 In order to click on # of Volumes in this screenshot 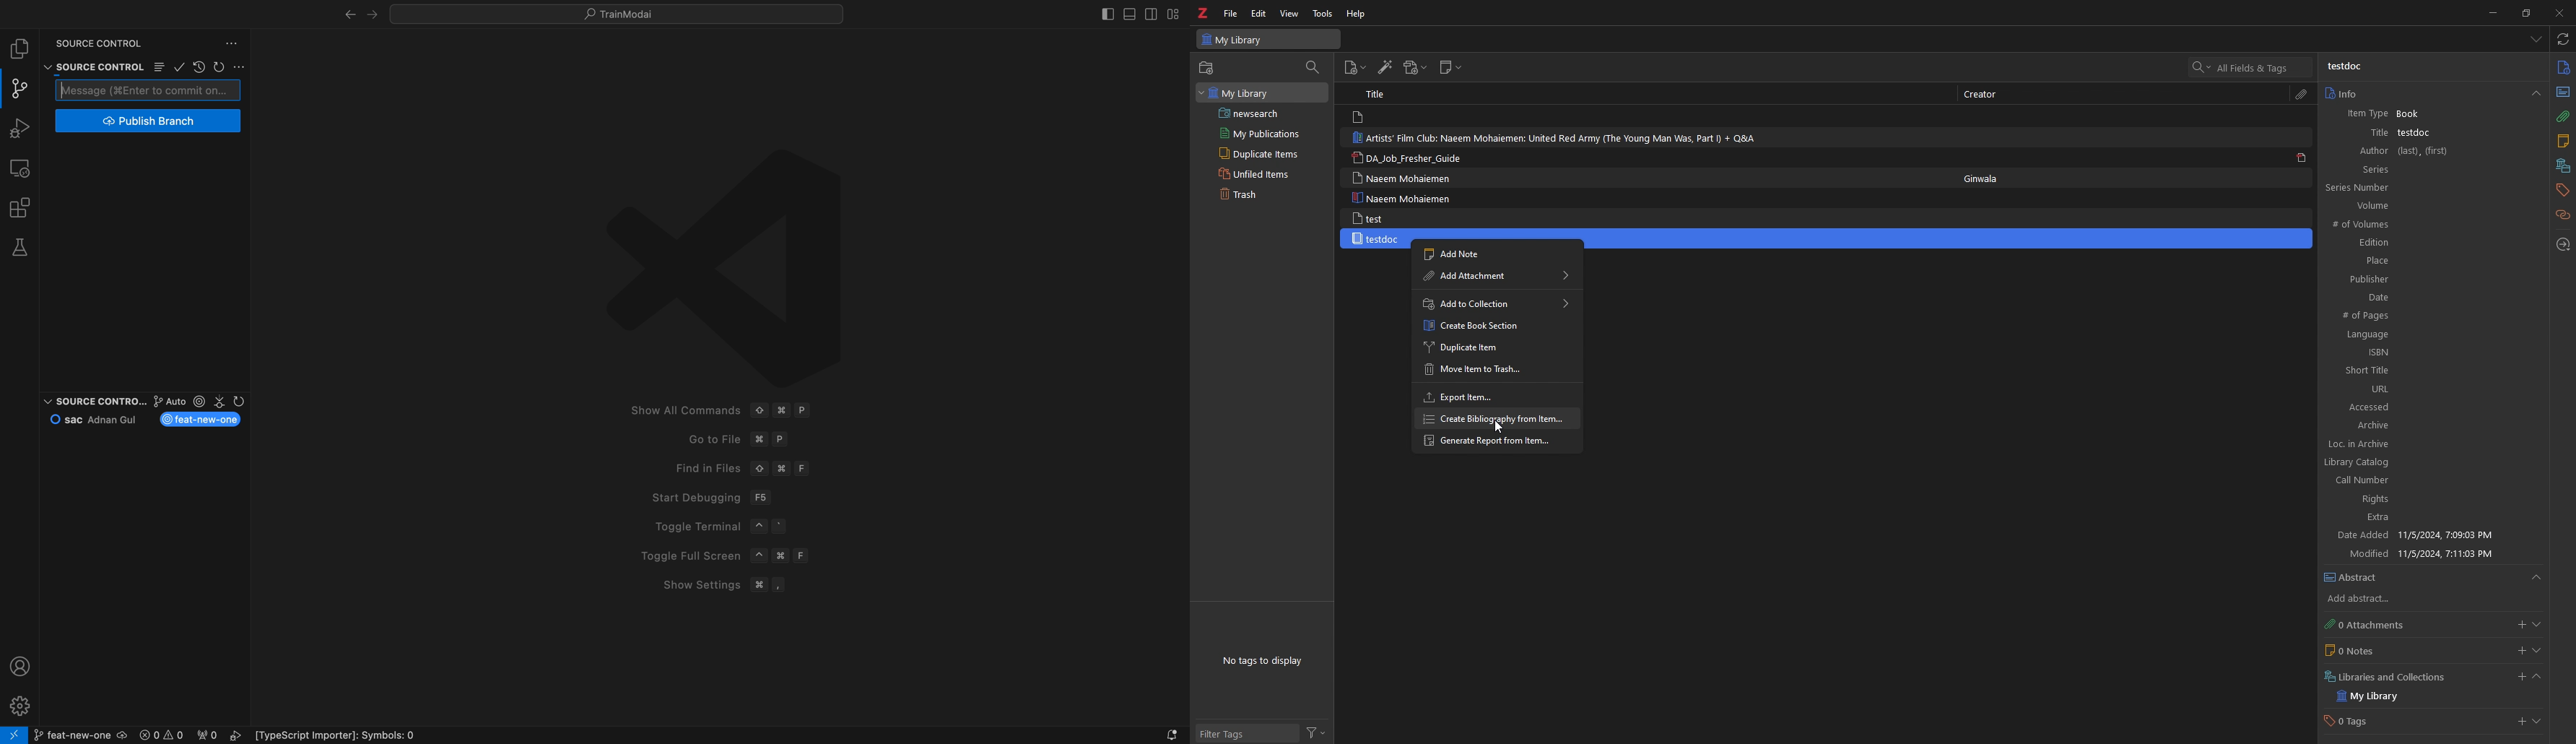, I will do `click(2420, 225)`.